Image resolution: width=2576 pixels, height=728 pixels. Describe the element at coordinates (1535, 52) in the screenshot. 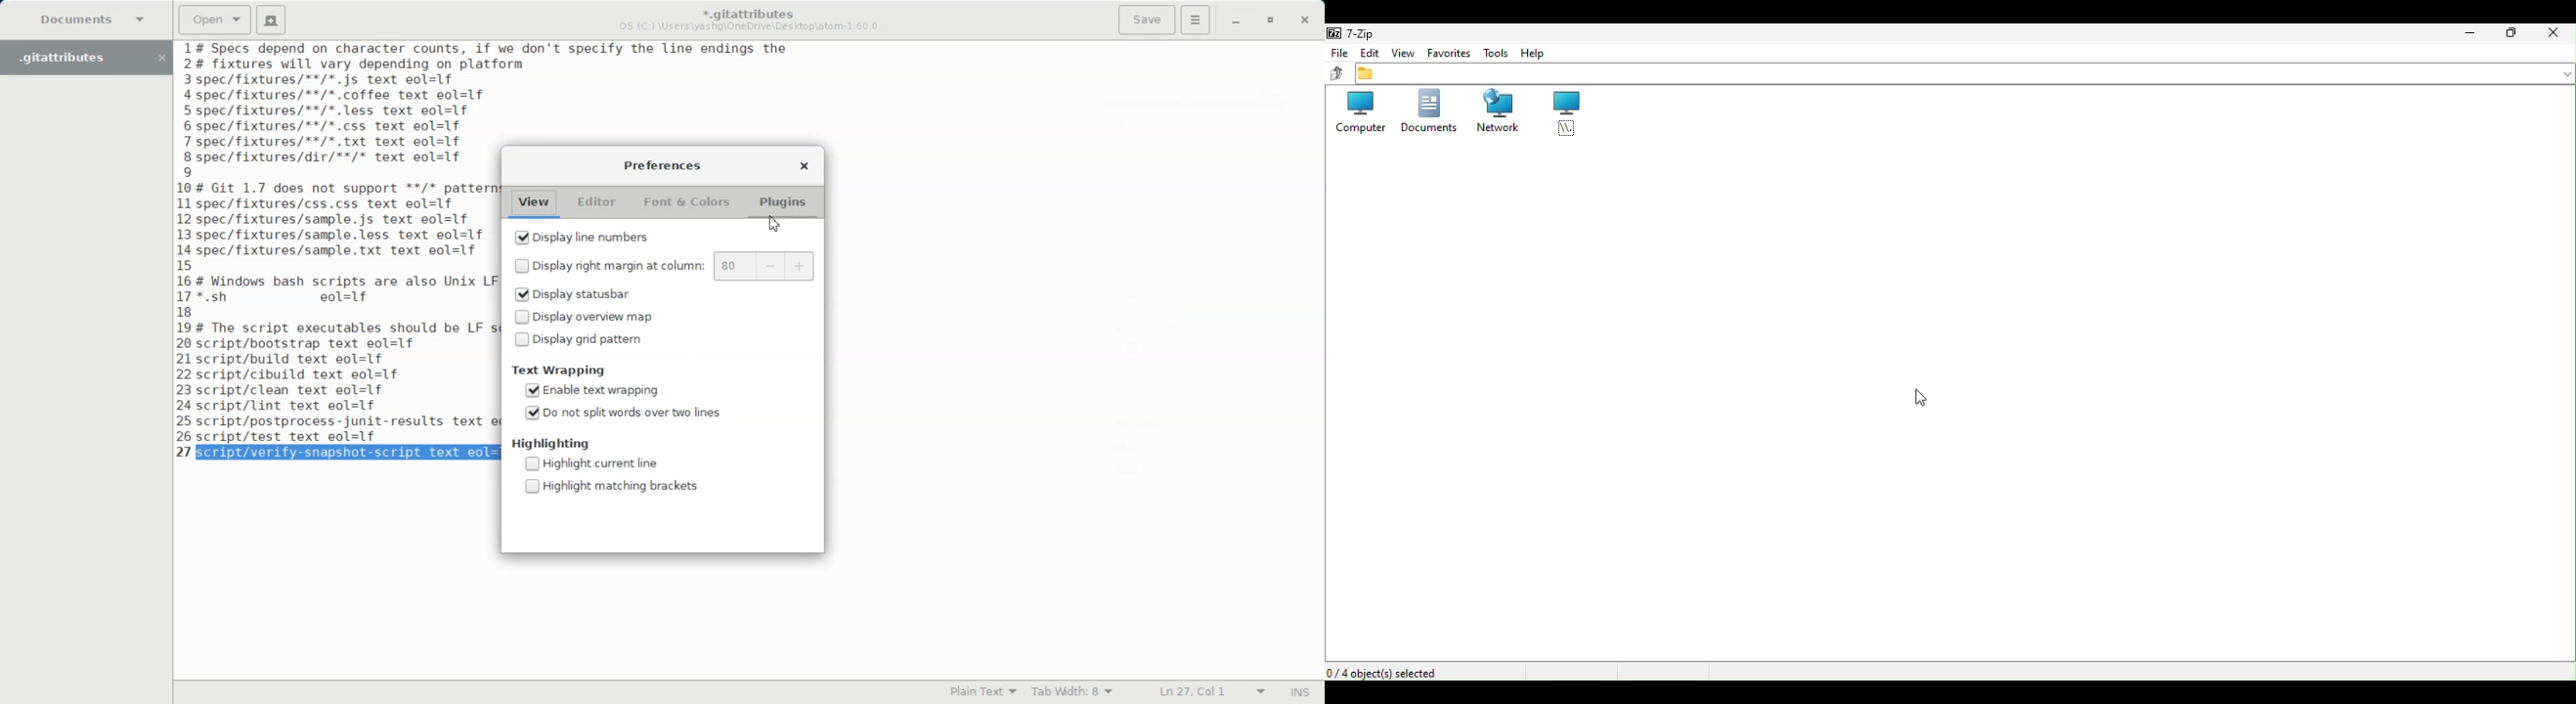

I see `Help` at that location.